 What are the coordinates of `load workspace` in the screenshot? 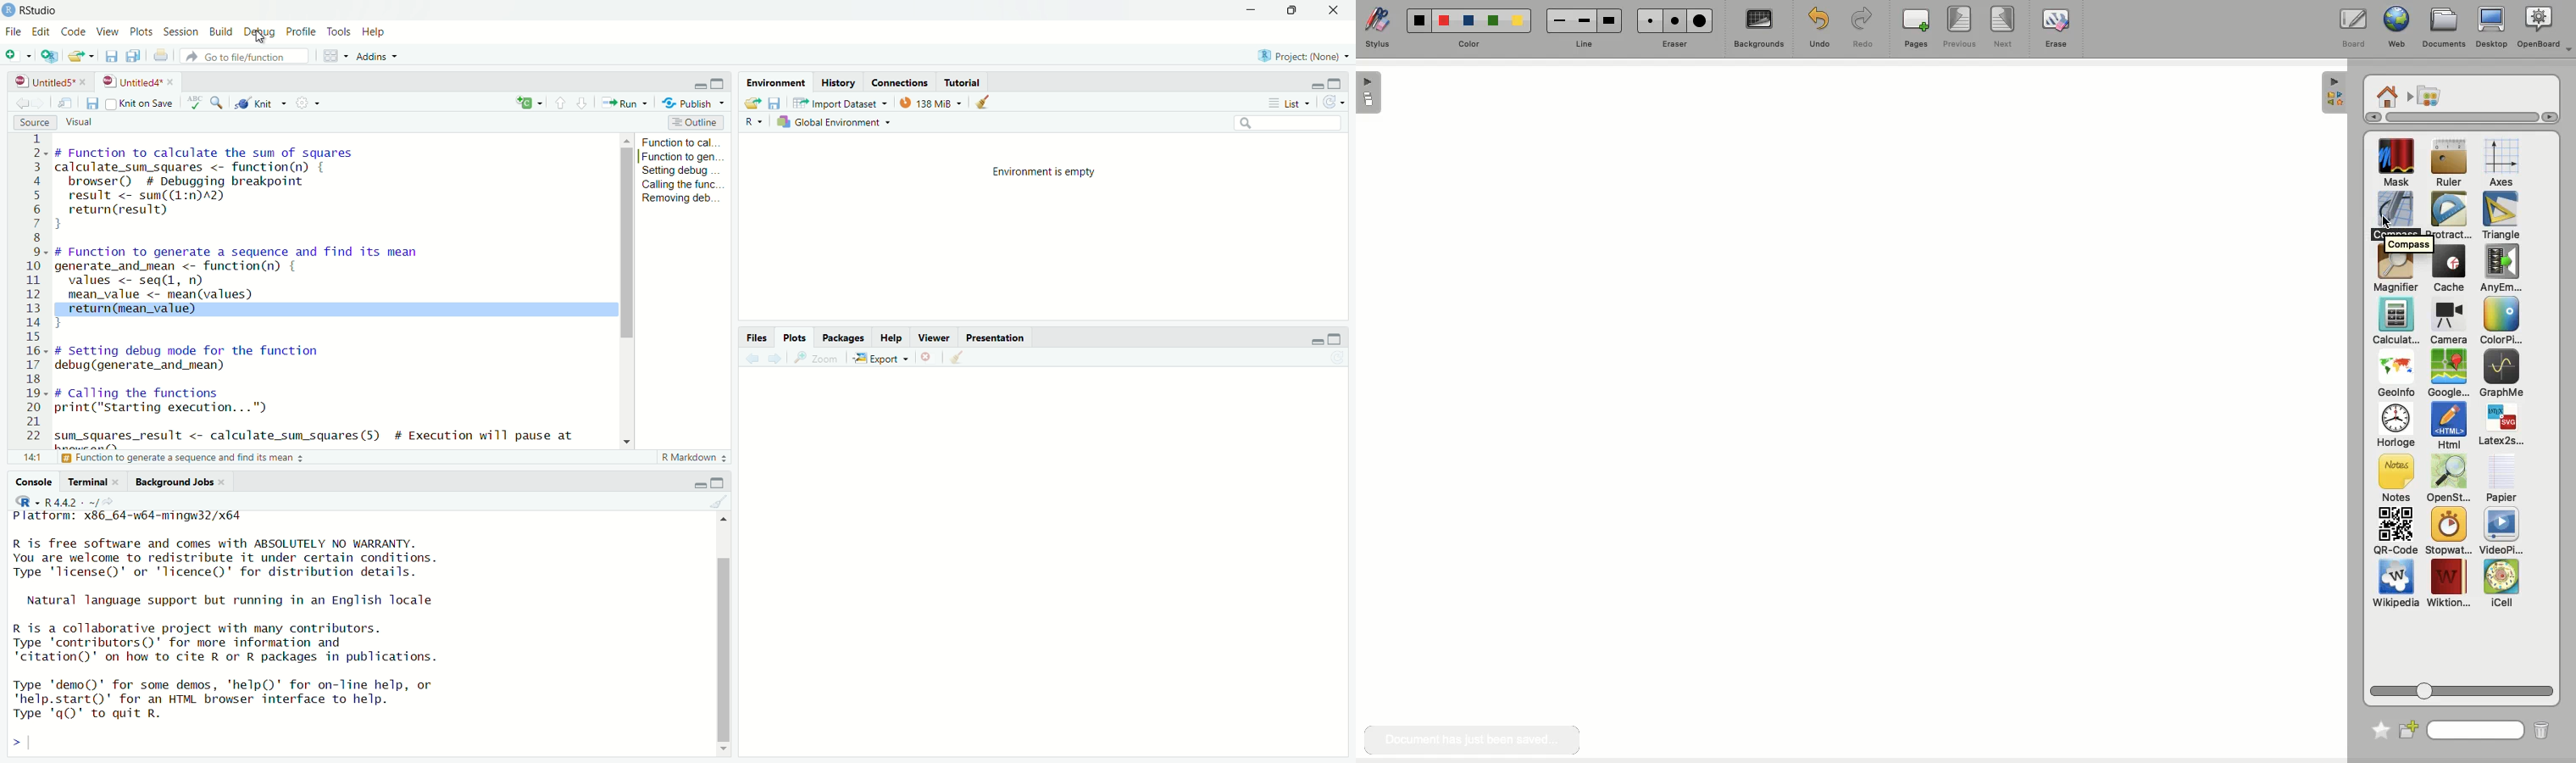 It's located at (753, 102).